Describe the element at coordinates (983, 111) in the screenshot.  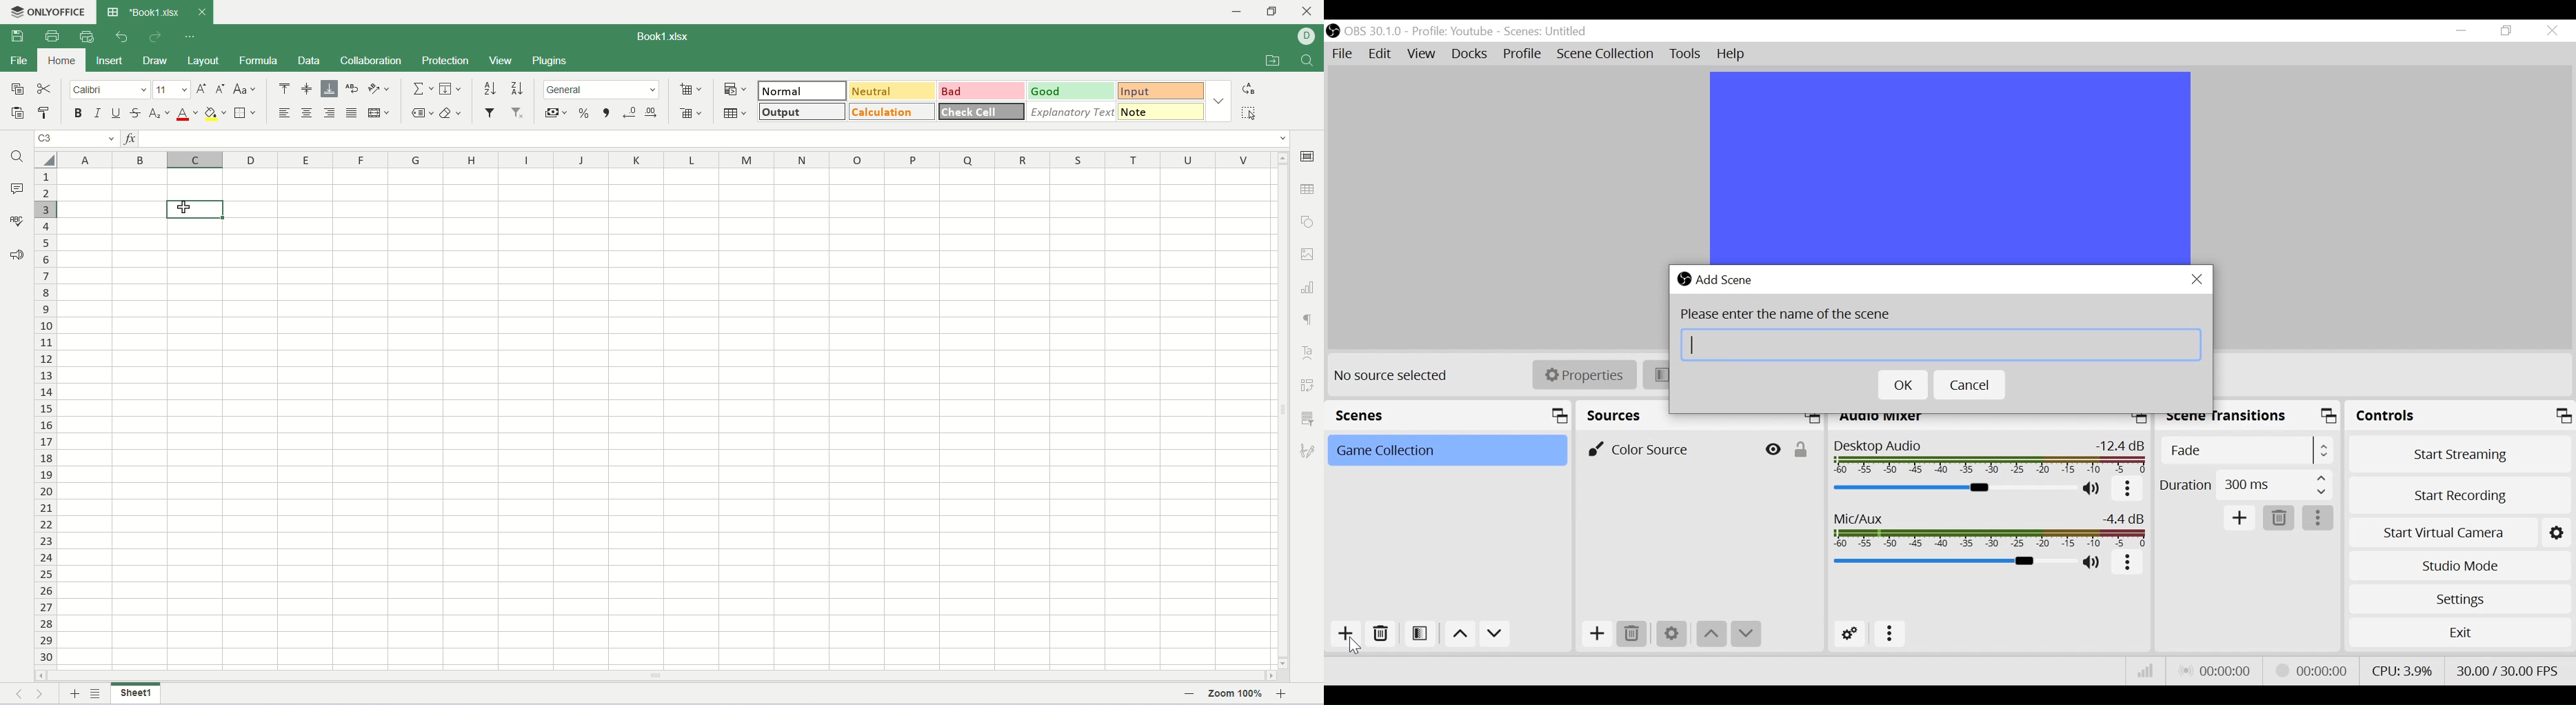
I see `check cell` at that location.